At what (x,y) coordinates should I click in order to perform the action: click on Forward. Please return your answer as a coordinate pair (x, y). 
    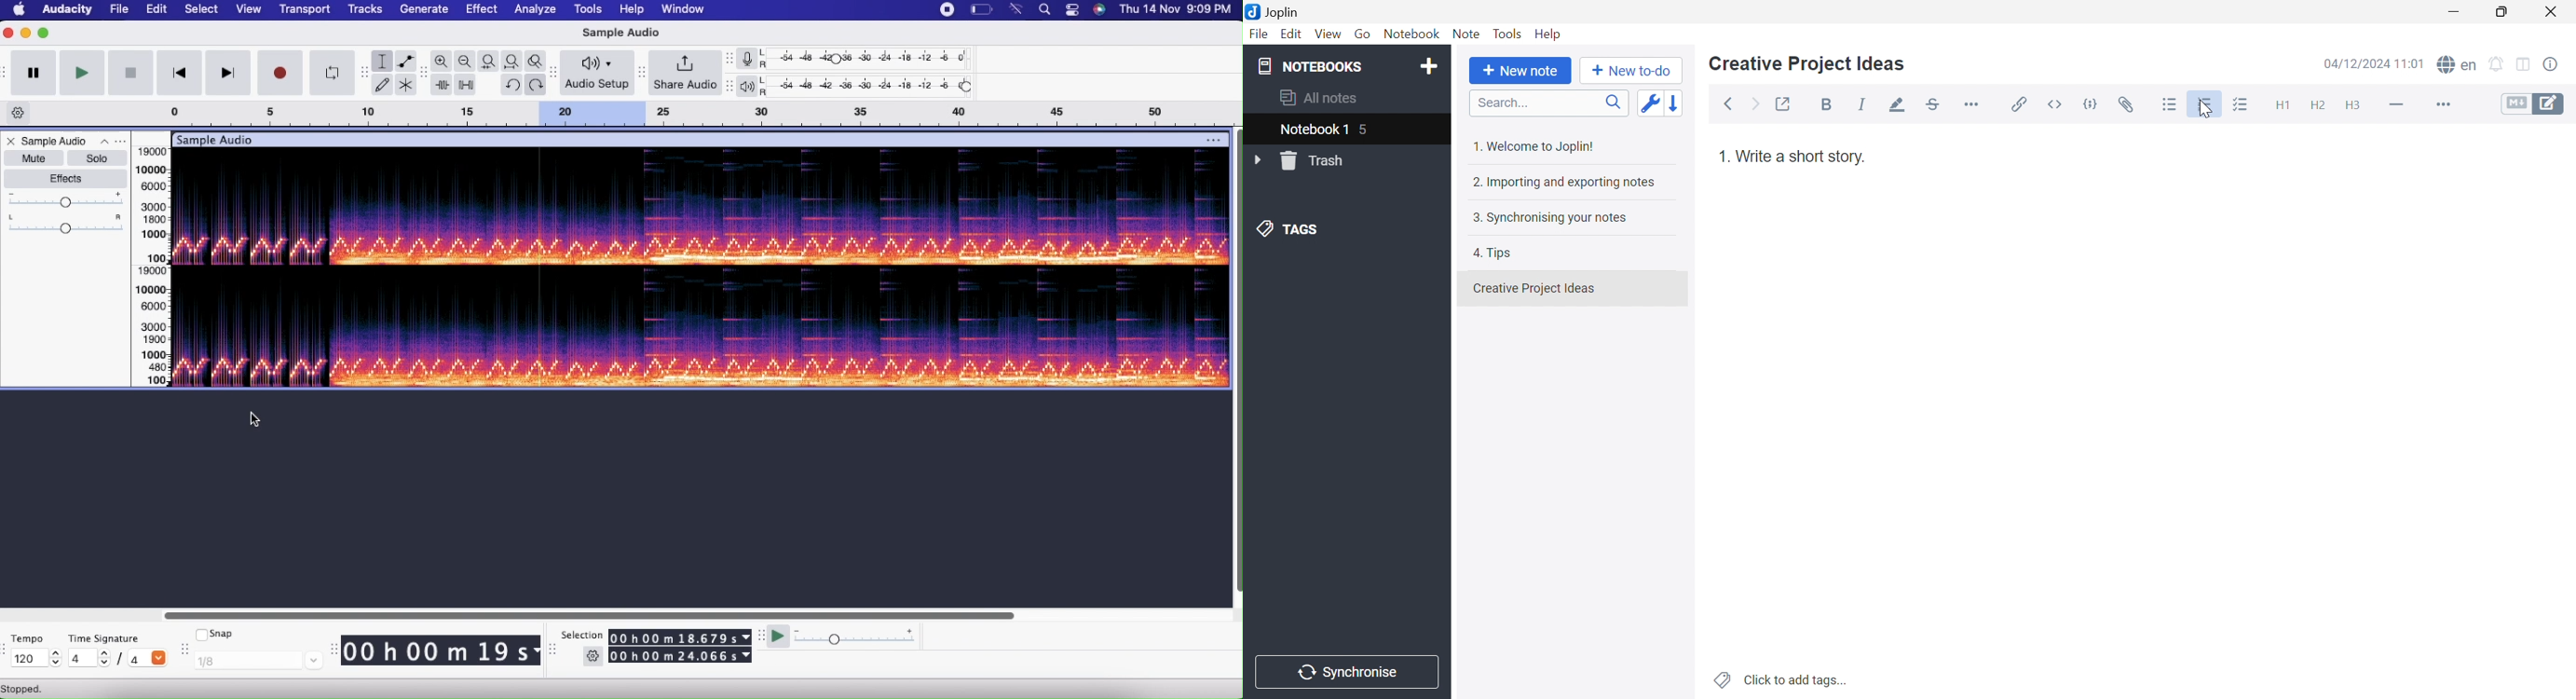
    Looking at the image, I should click on (1754, 106).